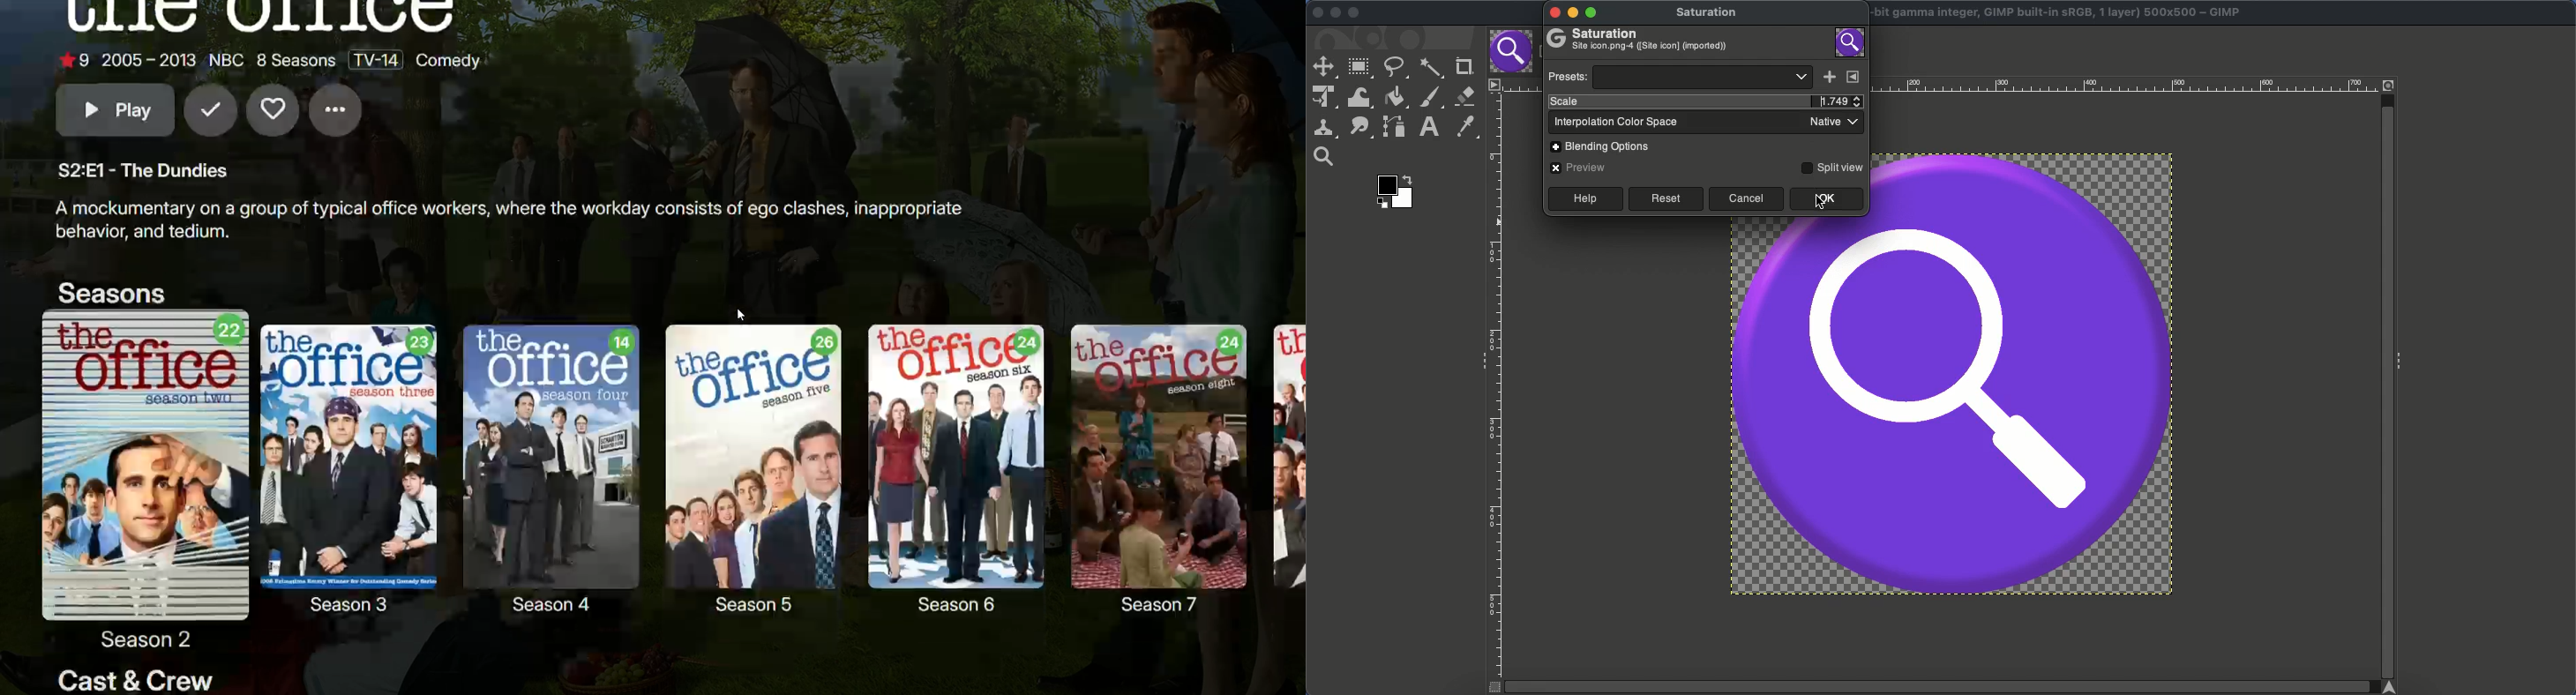 This screenshot has width=2576, height=700. What do you see at coordinates (2059, 11) in the screenshot?
I see `GIMP project` at bounding box center [2059, 11].